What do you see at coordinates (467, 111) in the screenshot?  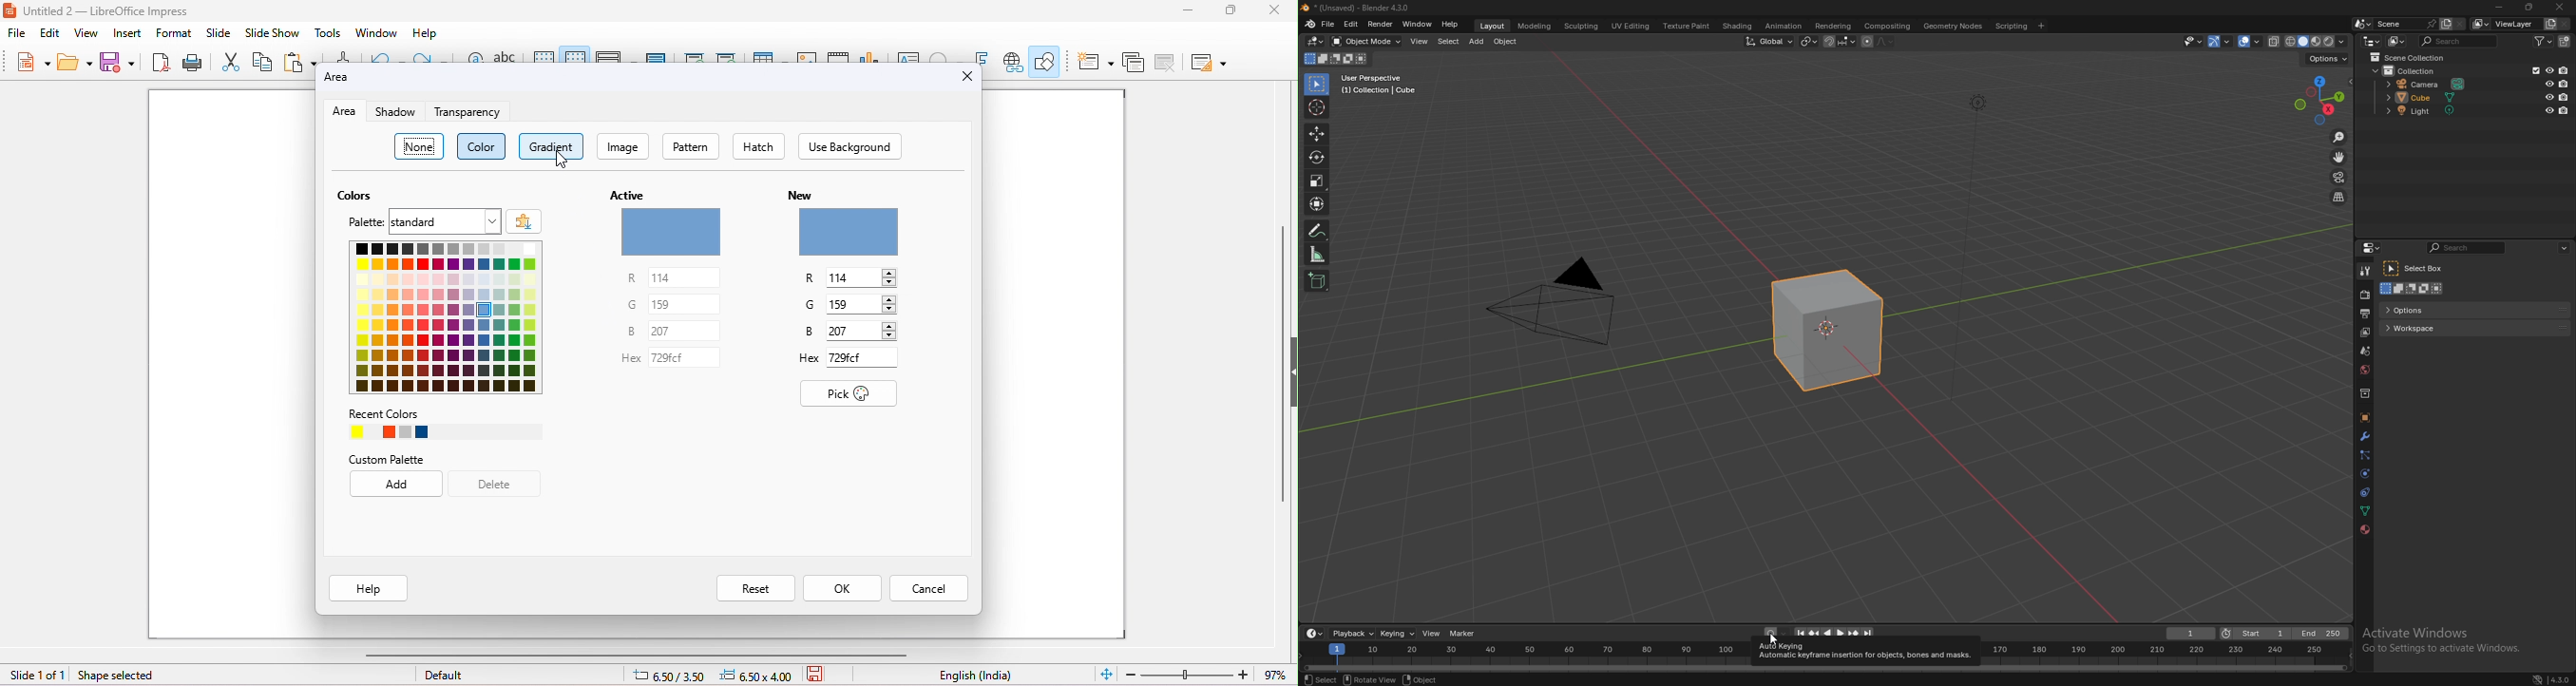 I see `transparency` at bounding box center [467, 111].